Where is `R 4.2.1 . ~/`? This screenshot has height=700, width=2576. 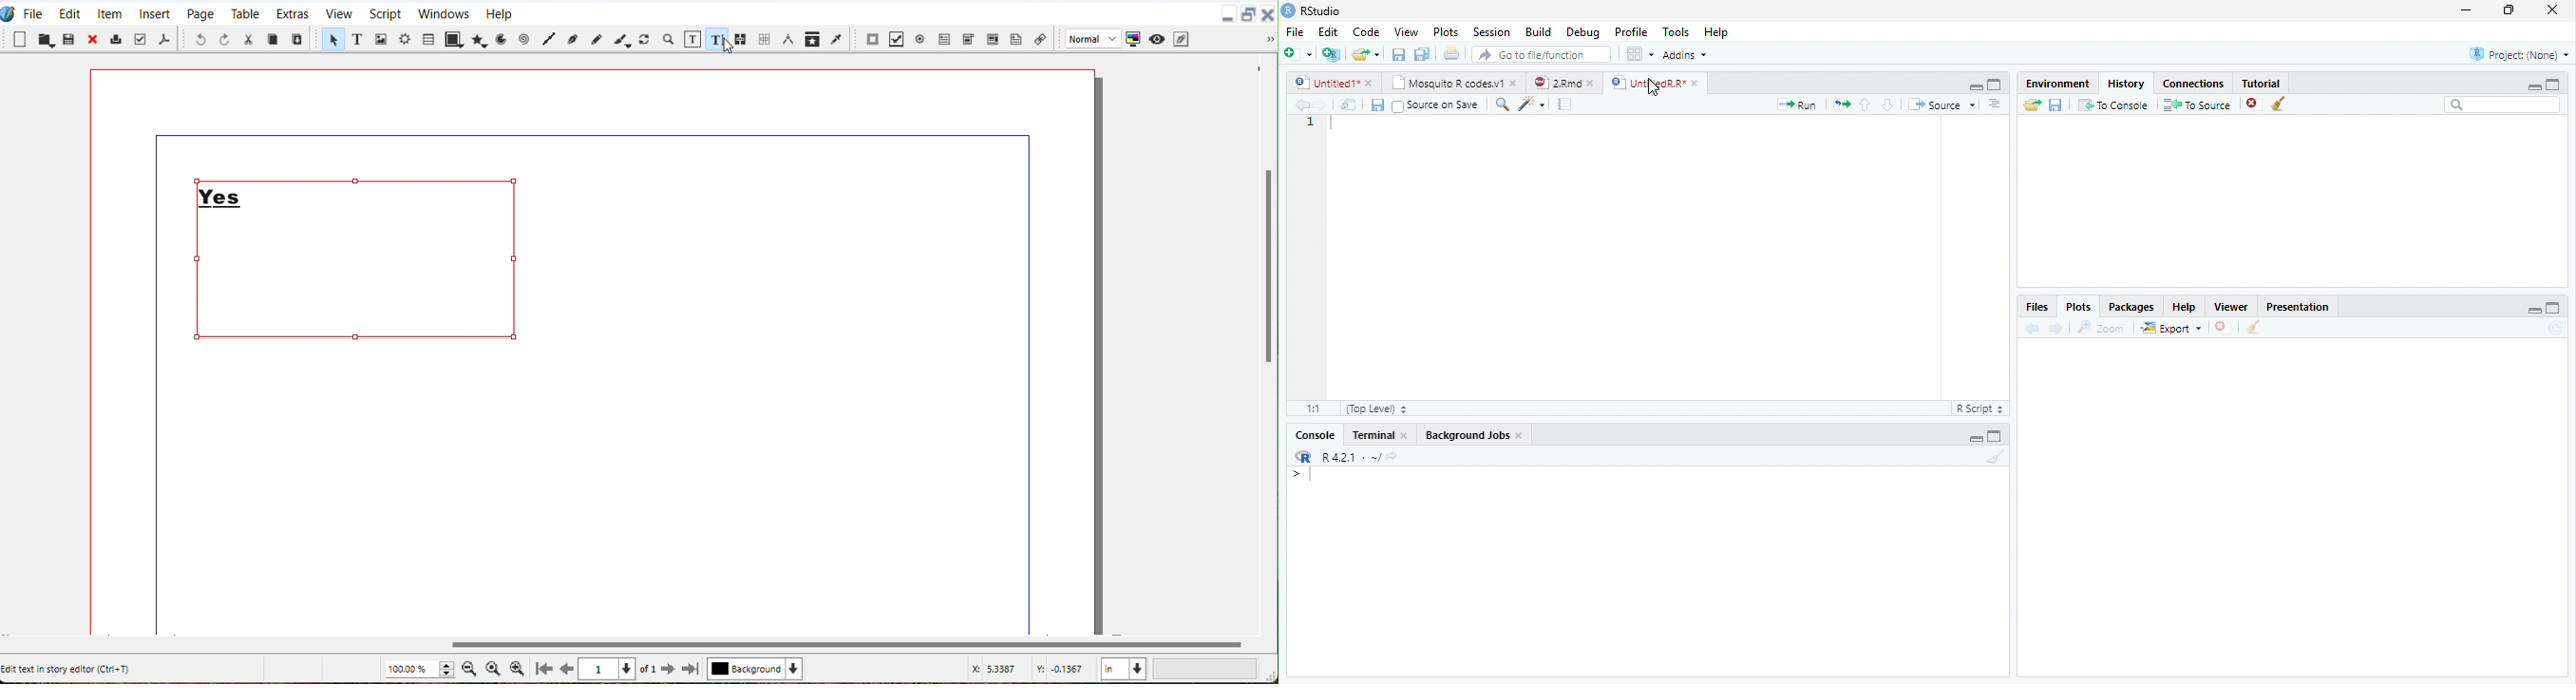 R 4.2.1 . ~/ is located at coordinates (1351, 456).